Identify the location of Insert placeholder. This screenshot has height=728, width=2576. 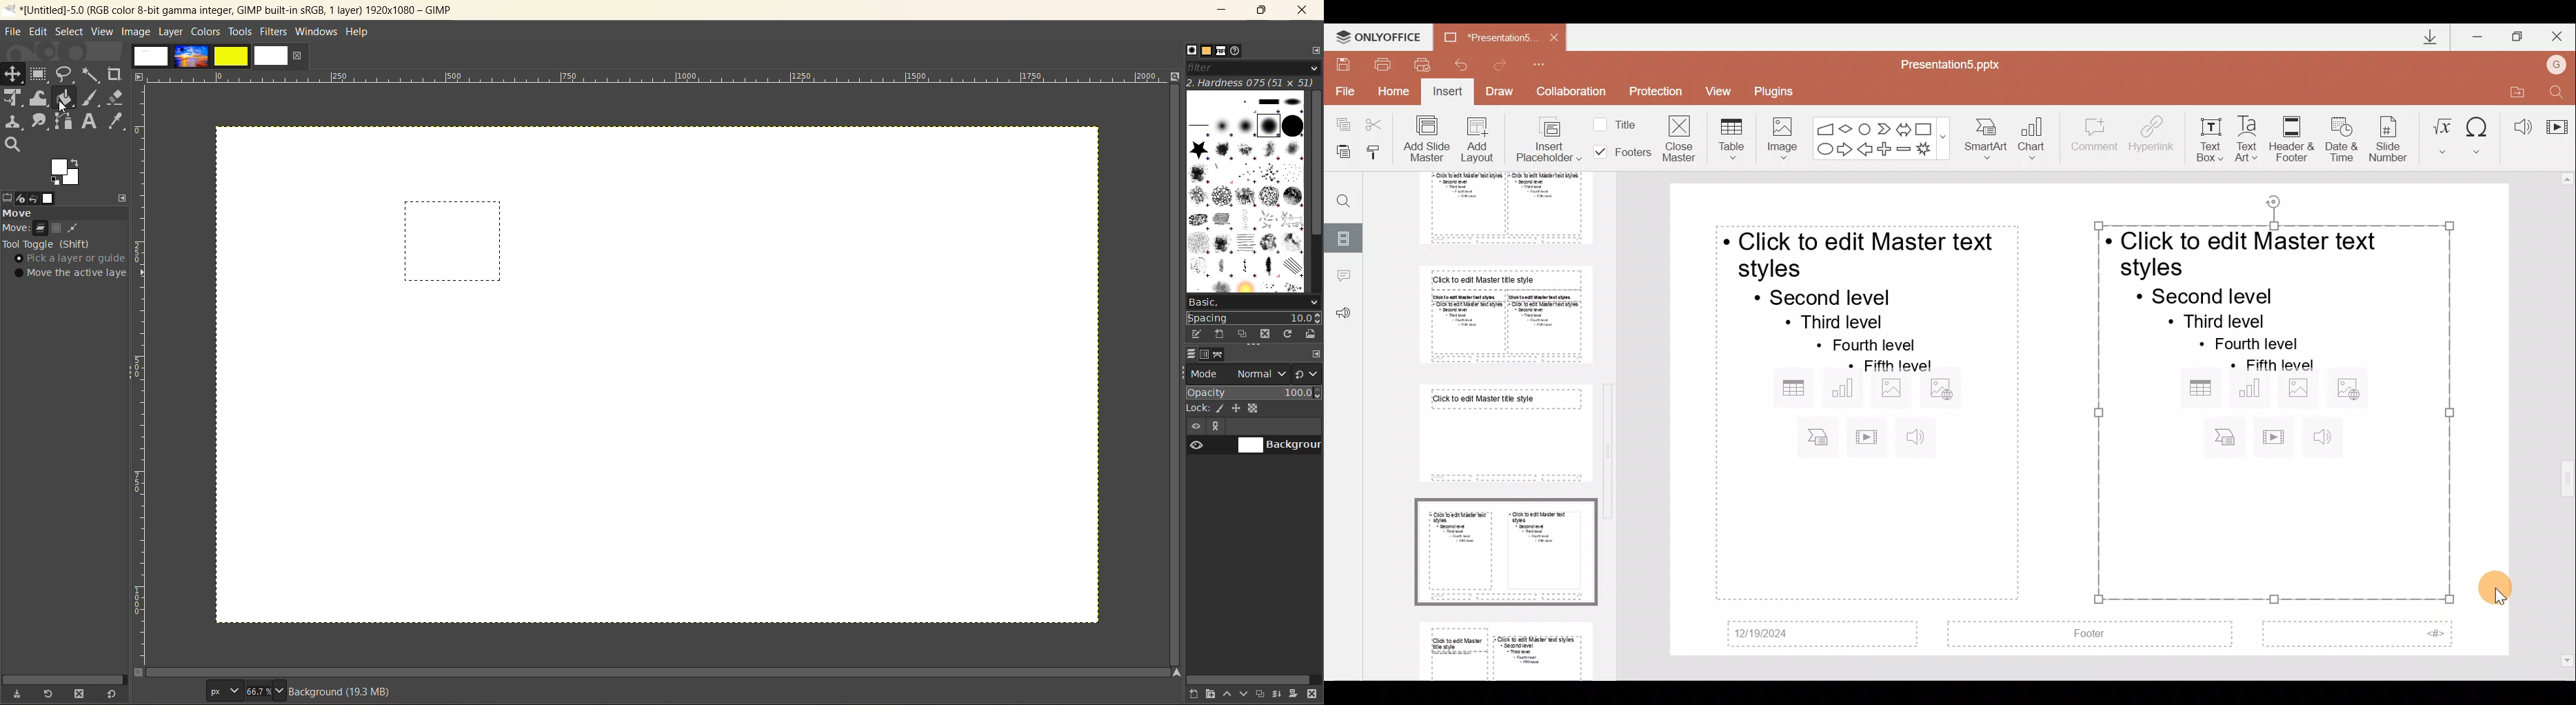
(1548, 140).